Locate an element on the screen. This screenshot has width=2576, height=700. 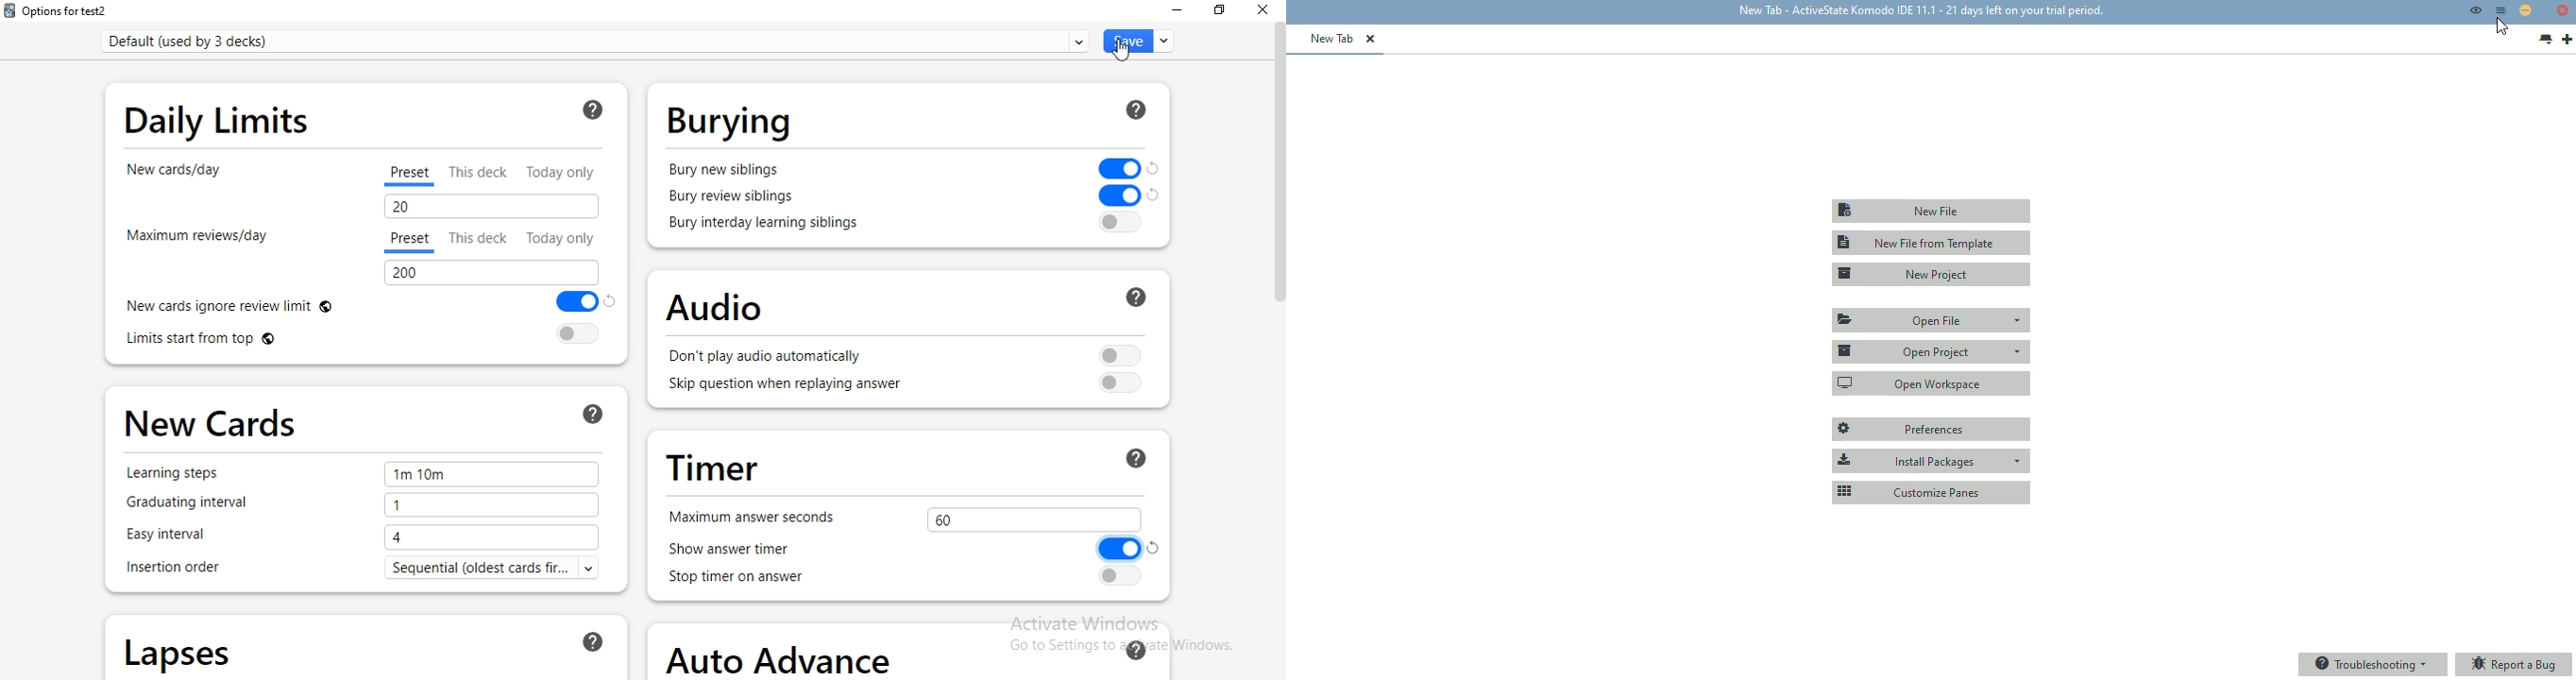
This deck is located at coordinates (478, 237).